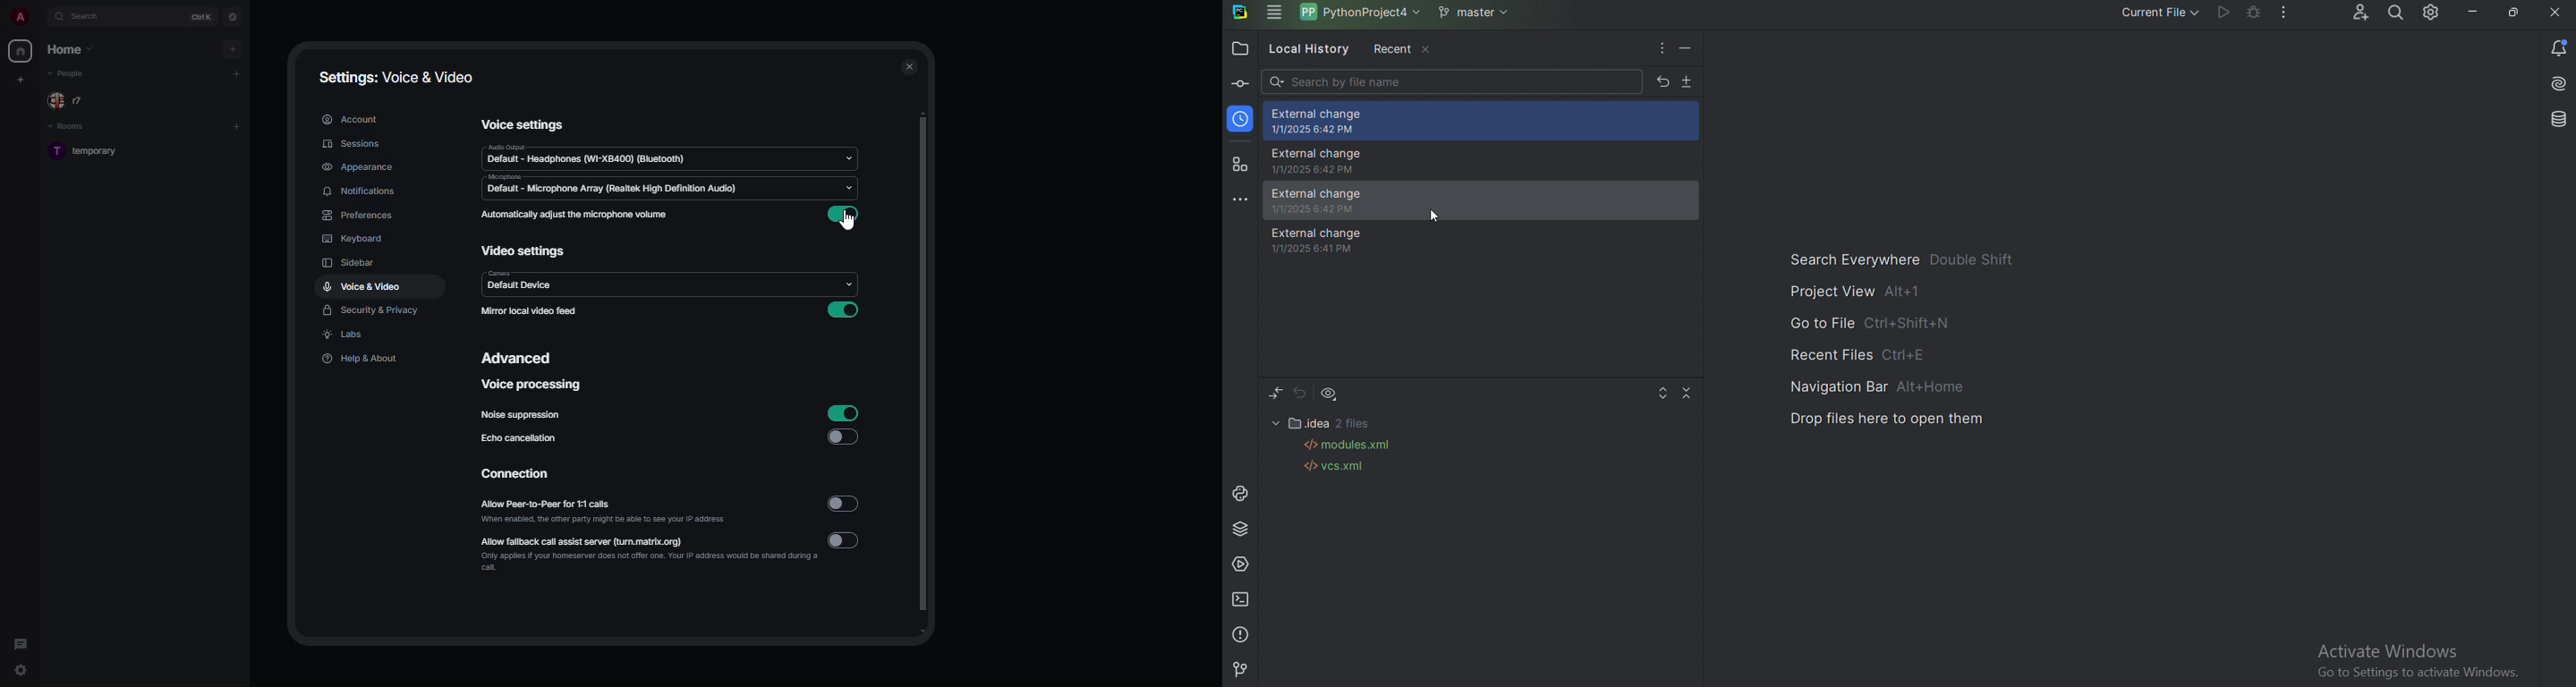  Describe the element at coordinates (358, 216) in the screenshot. I see `preferences` at that location.